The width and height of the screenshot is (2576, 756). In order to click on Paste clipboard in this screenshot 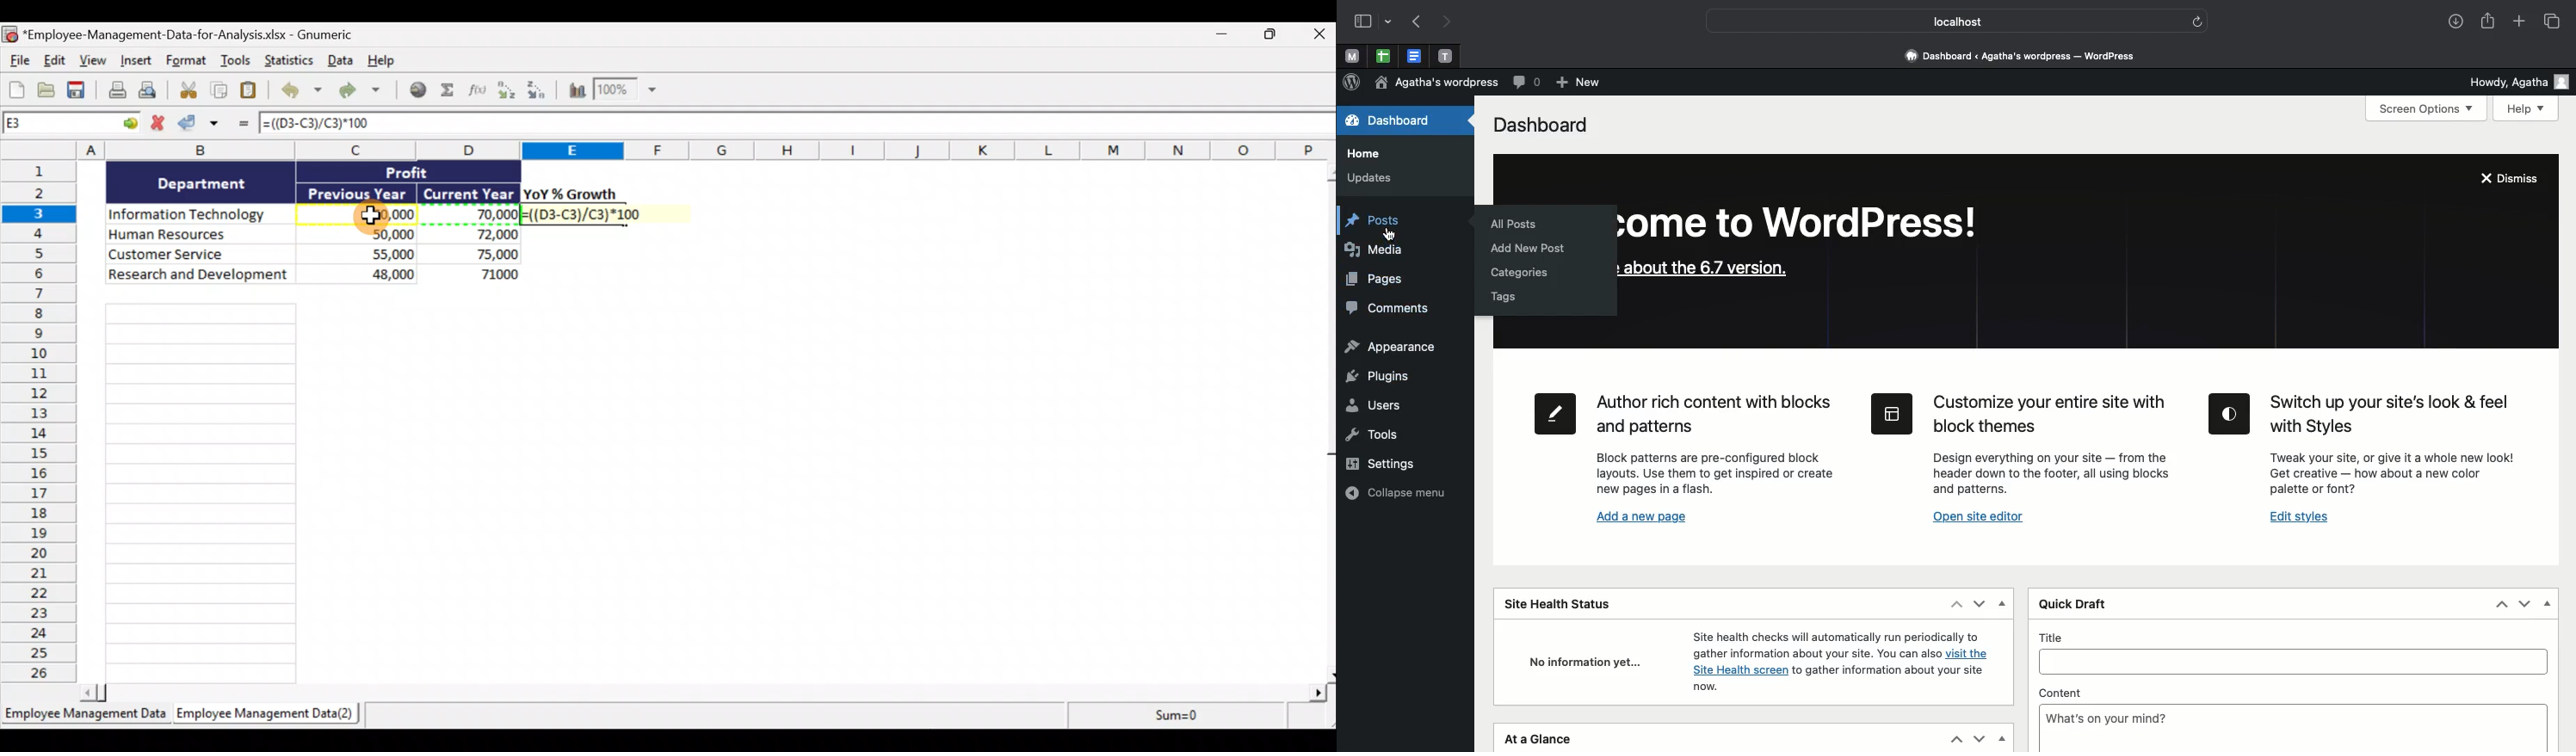, I will do `click(251, 91)`.